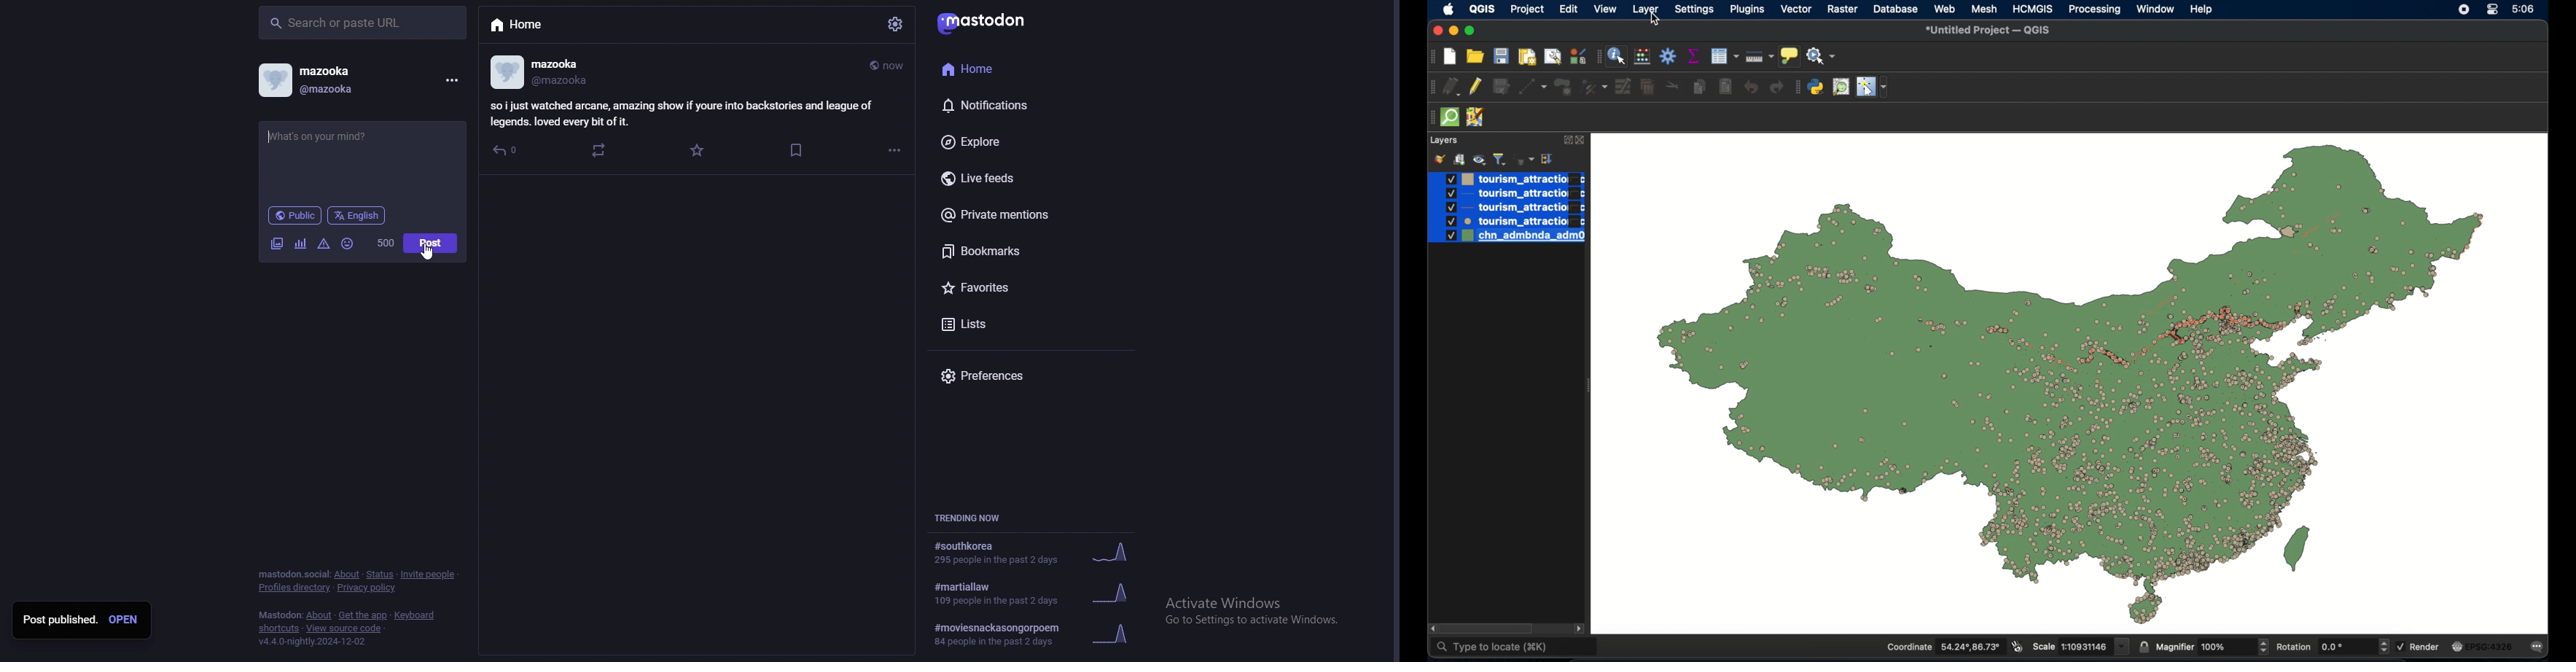 The height and width of the screenshot is (672, 2576). Describe the element at coordinates (1566, 140) in the screenshot. I see `expand` at that location.